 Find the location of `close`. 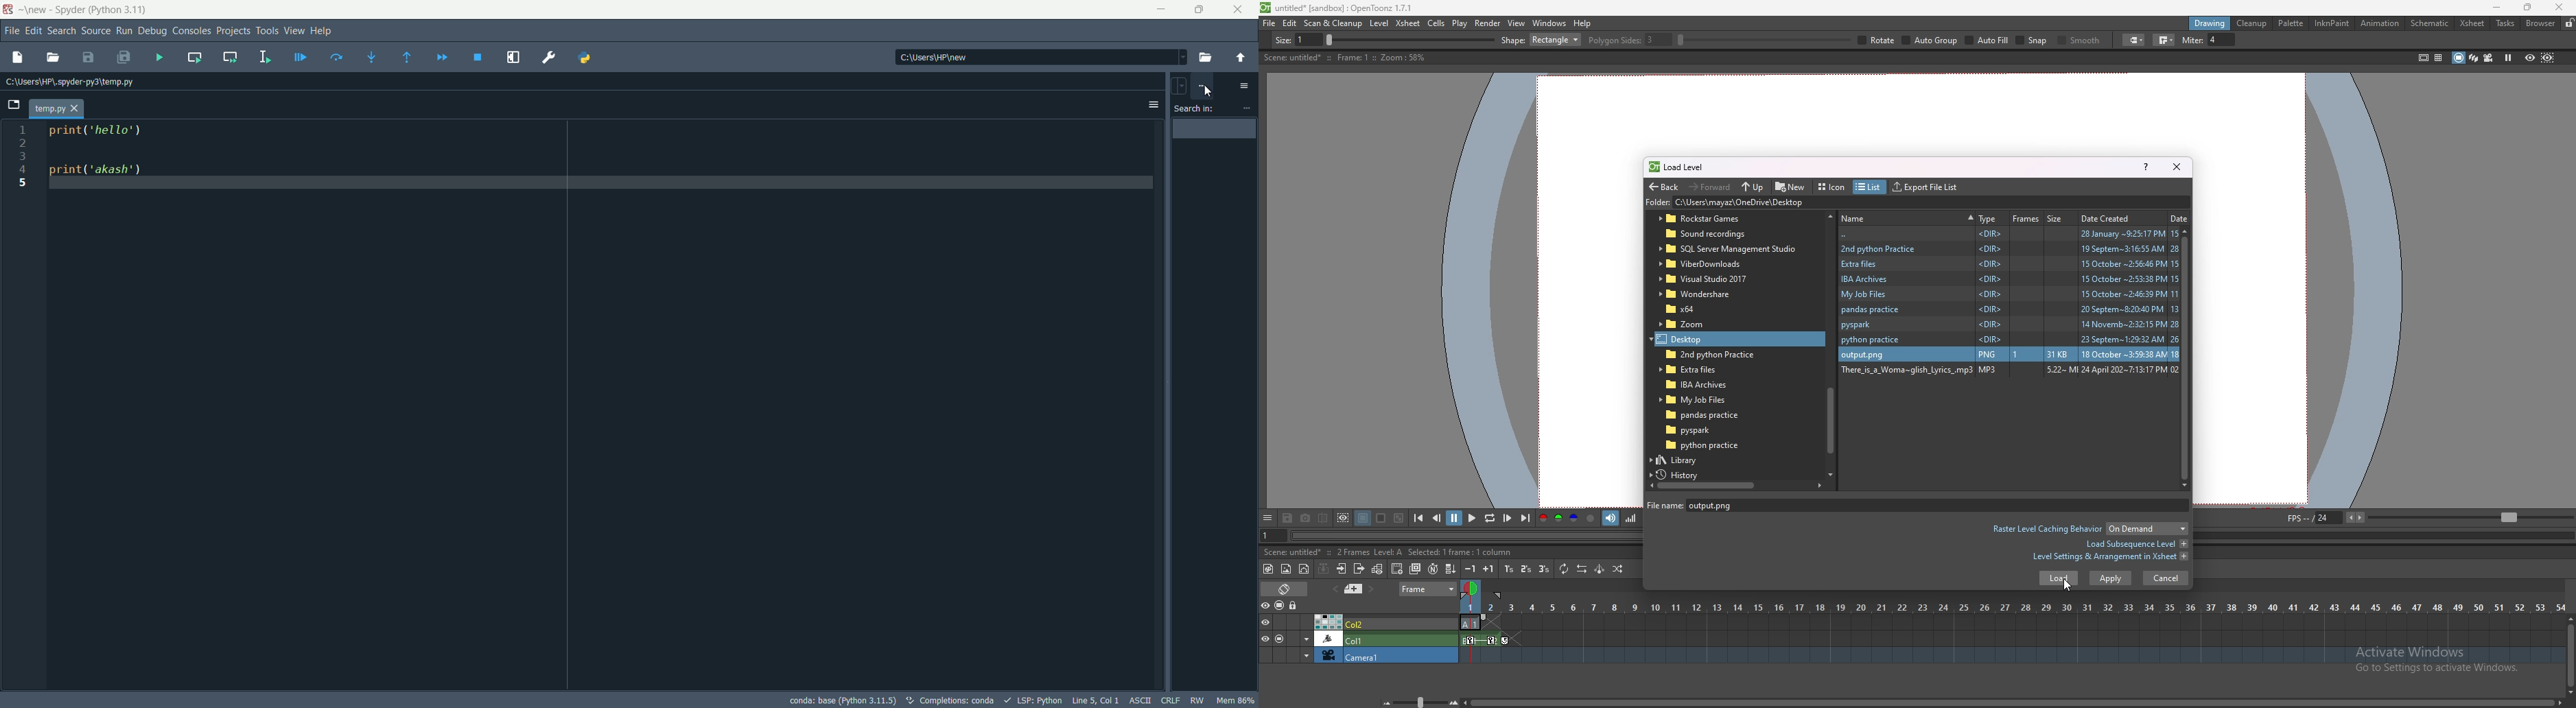

close is located at coordinates (2175, 166).